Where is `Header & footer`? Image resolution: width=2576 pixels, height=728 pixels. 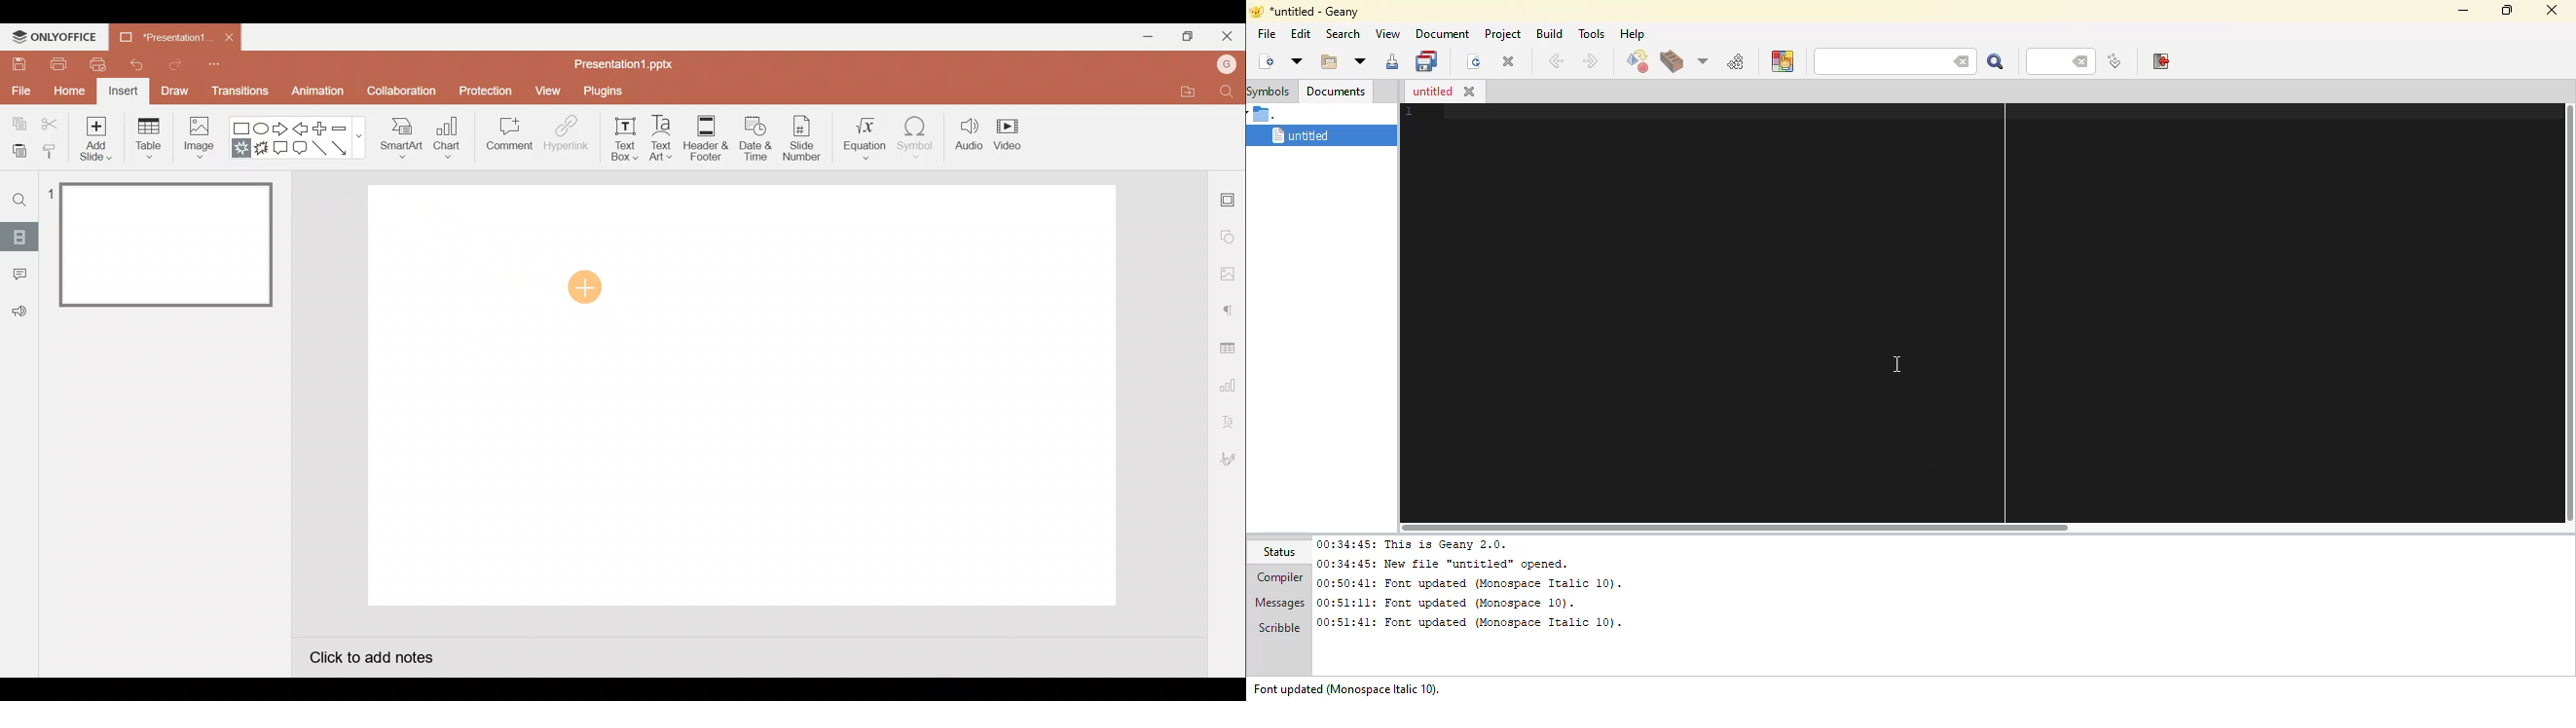 Header & footer is located at coordinates (705, 138).